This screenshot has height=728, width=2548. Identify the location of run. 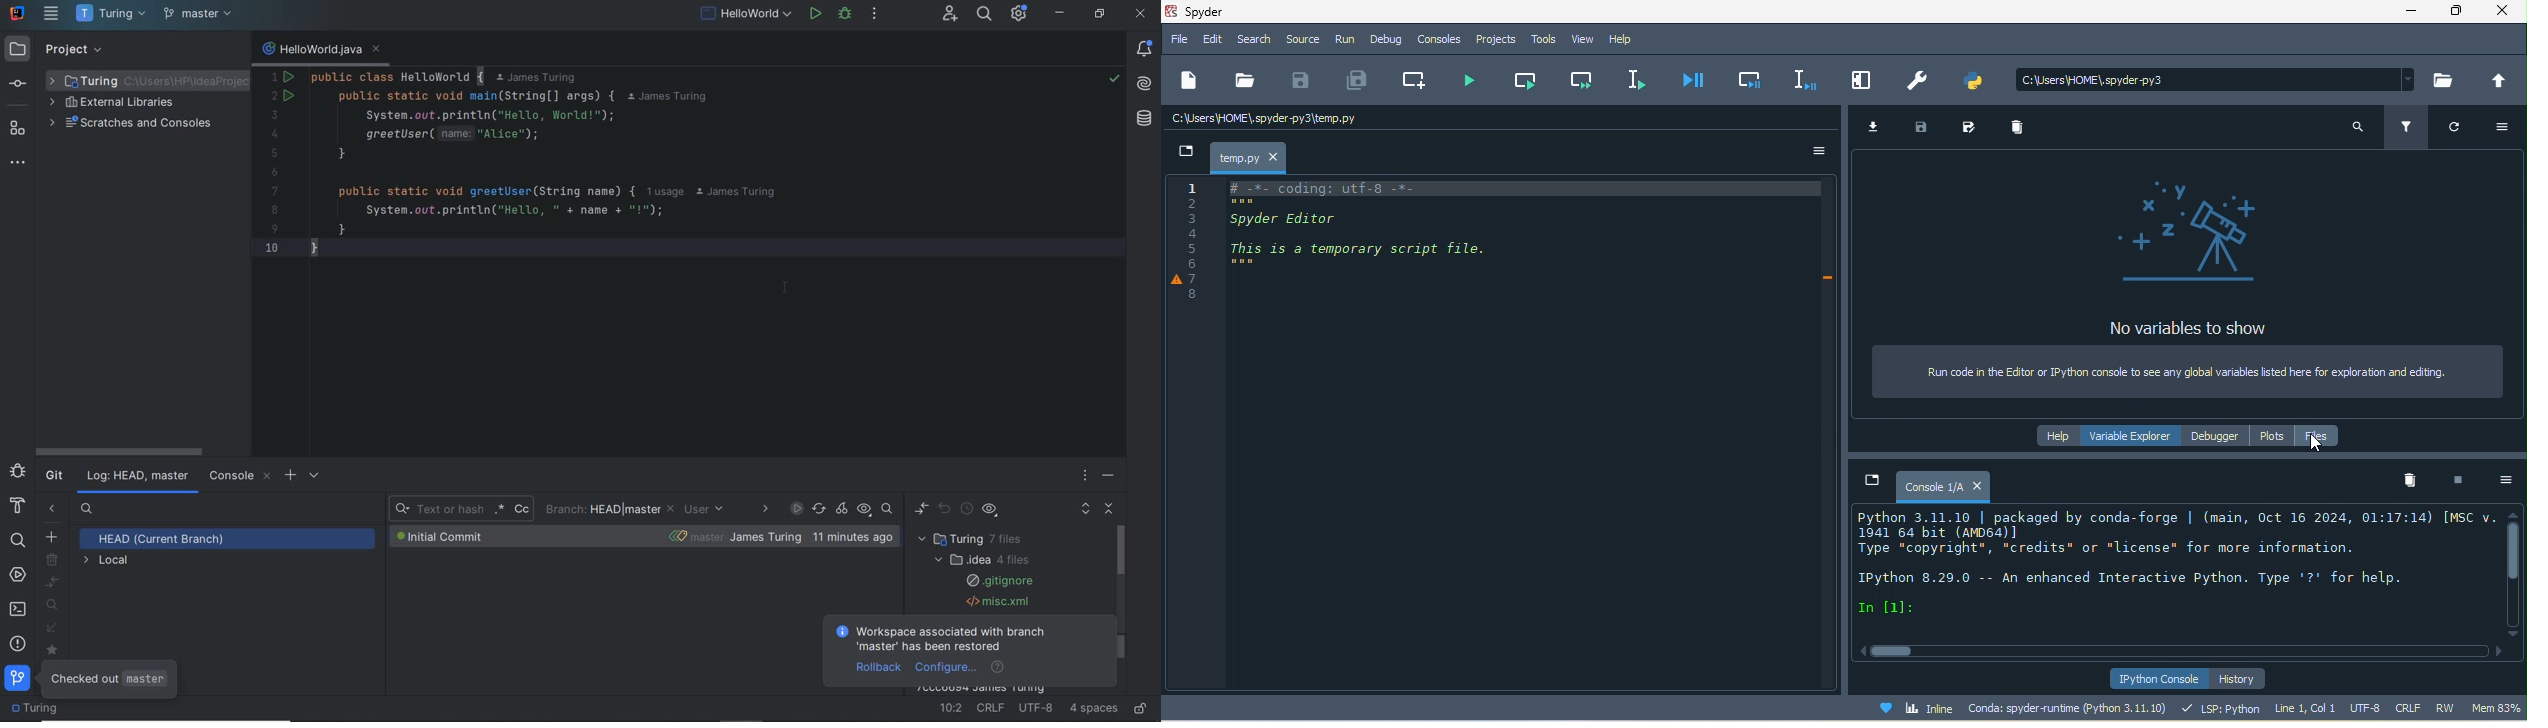
(1342, 38).